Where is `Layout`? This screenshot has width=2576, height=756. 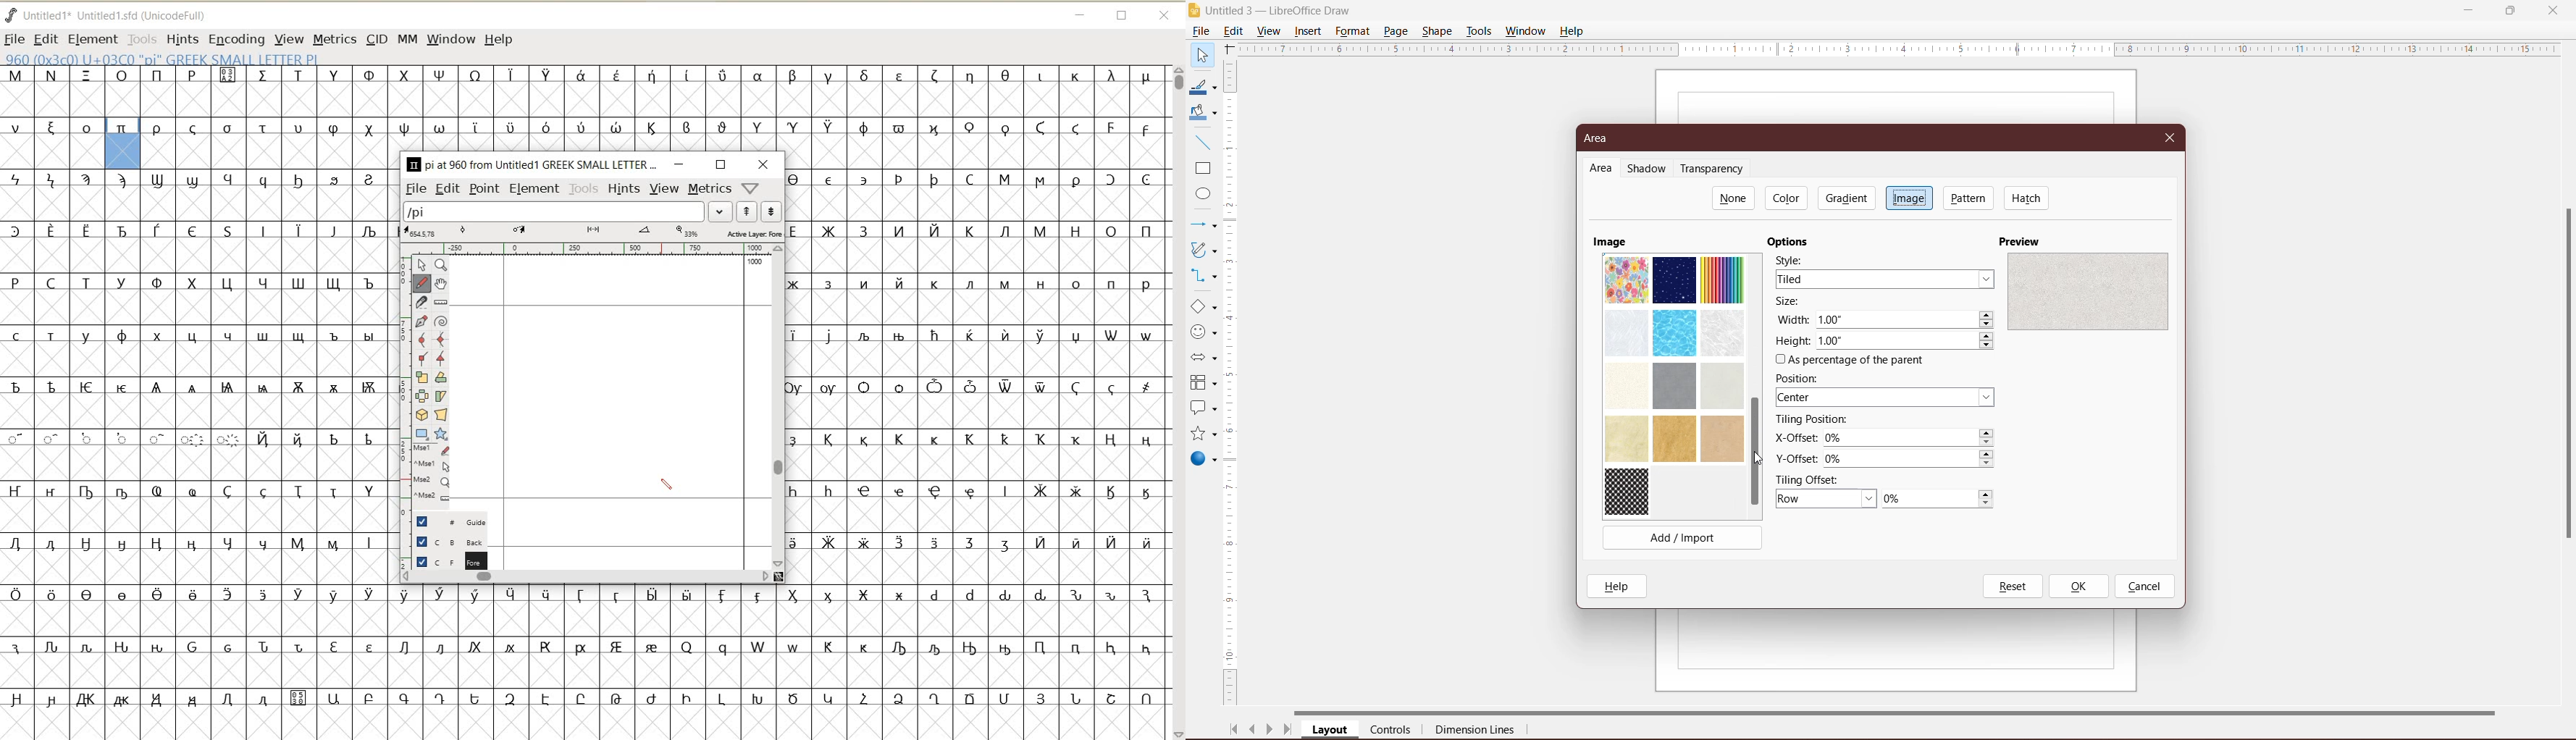
Layout is located at coordinates (1331, 731).